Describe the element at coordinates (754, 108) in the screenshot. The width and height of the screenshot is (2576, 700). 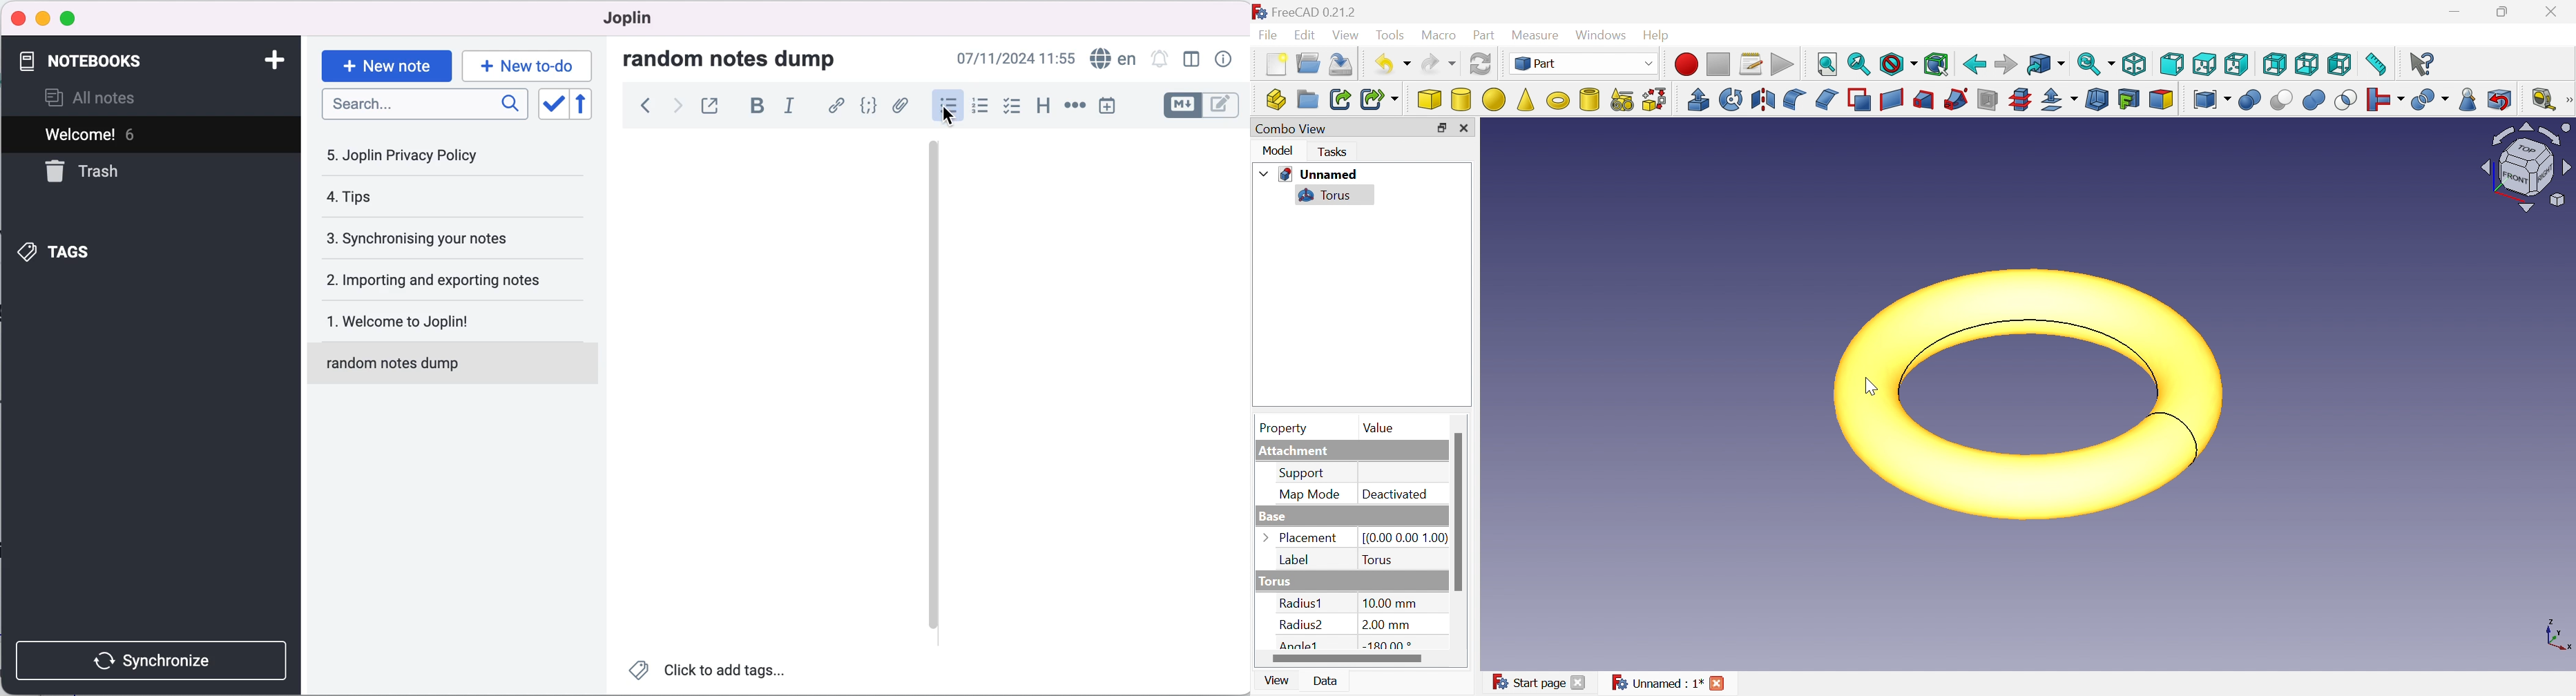
I see `bold` at that location.